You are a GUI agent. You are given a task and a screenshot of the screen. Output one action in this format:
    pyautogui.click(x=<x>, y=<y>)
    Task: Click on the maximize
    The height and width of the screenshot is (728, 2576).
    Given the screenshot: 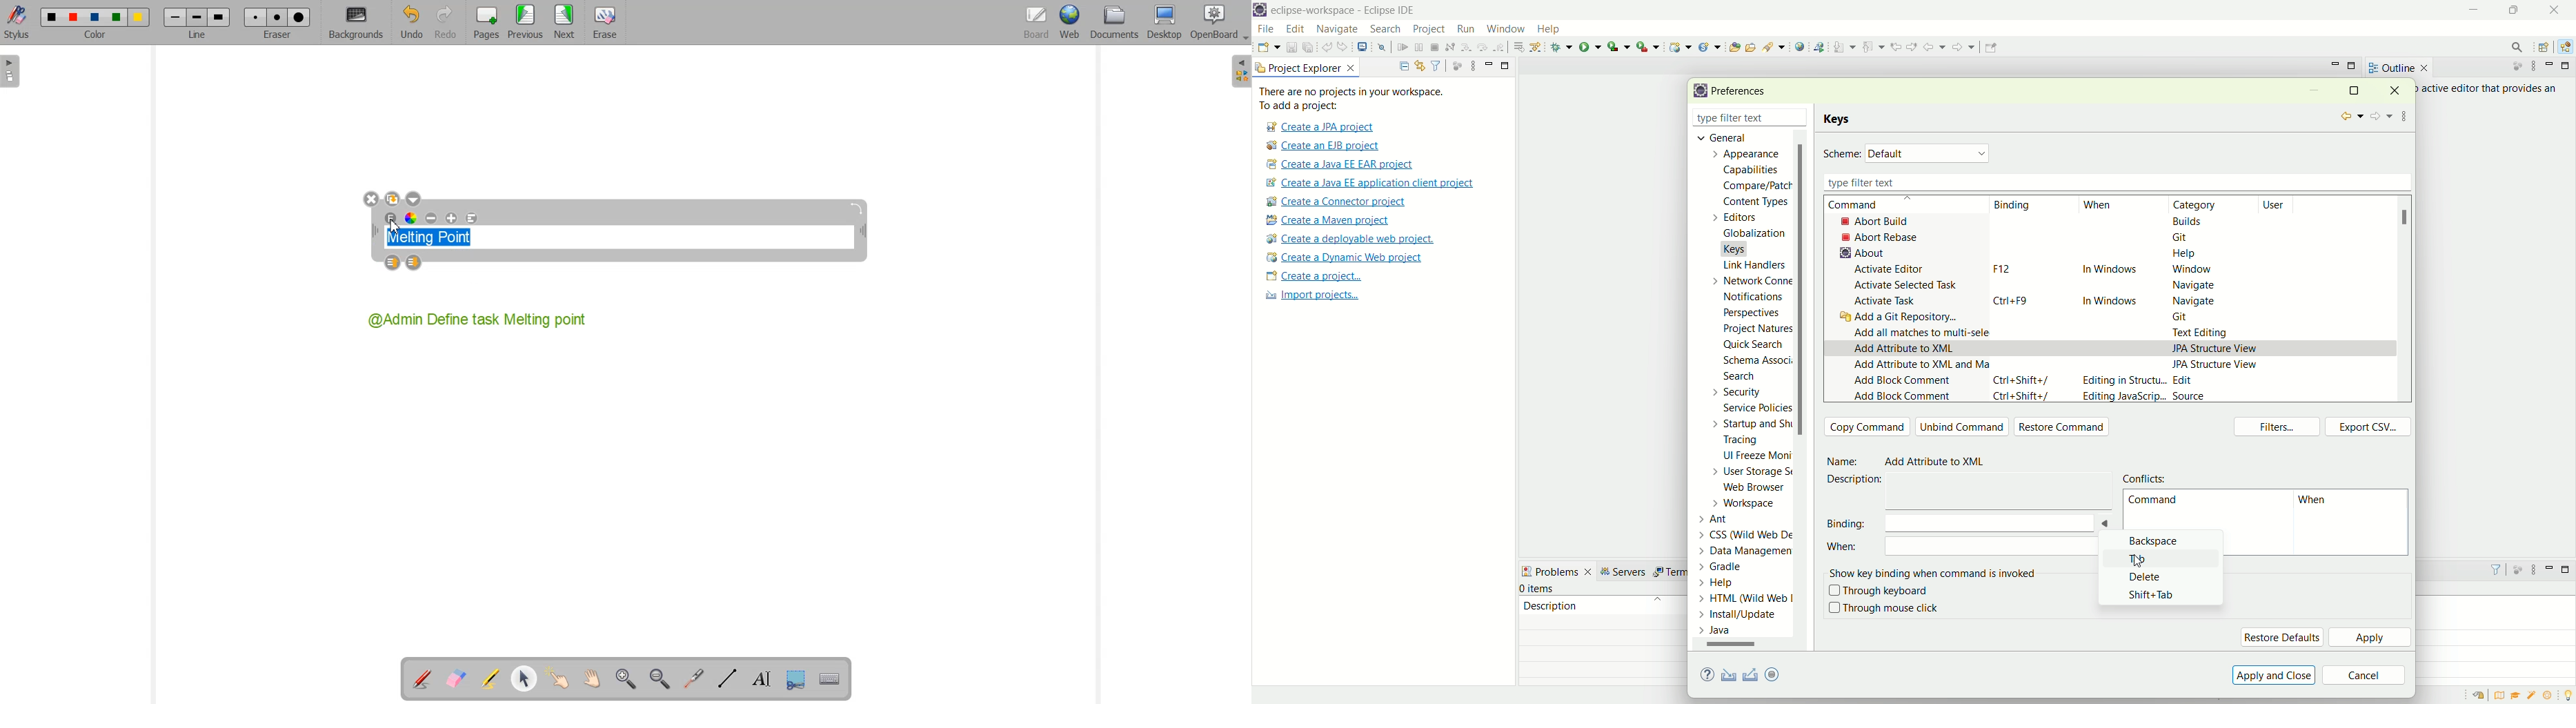 What is the action you would take?
    pyautogui.click(x=2568, y=569)
    